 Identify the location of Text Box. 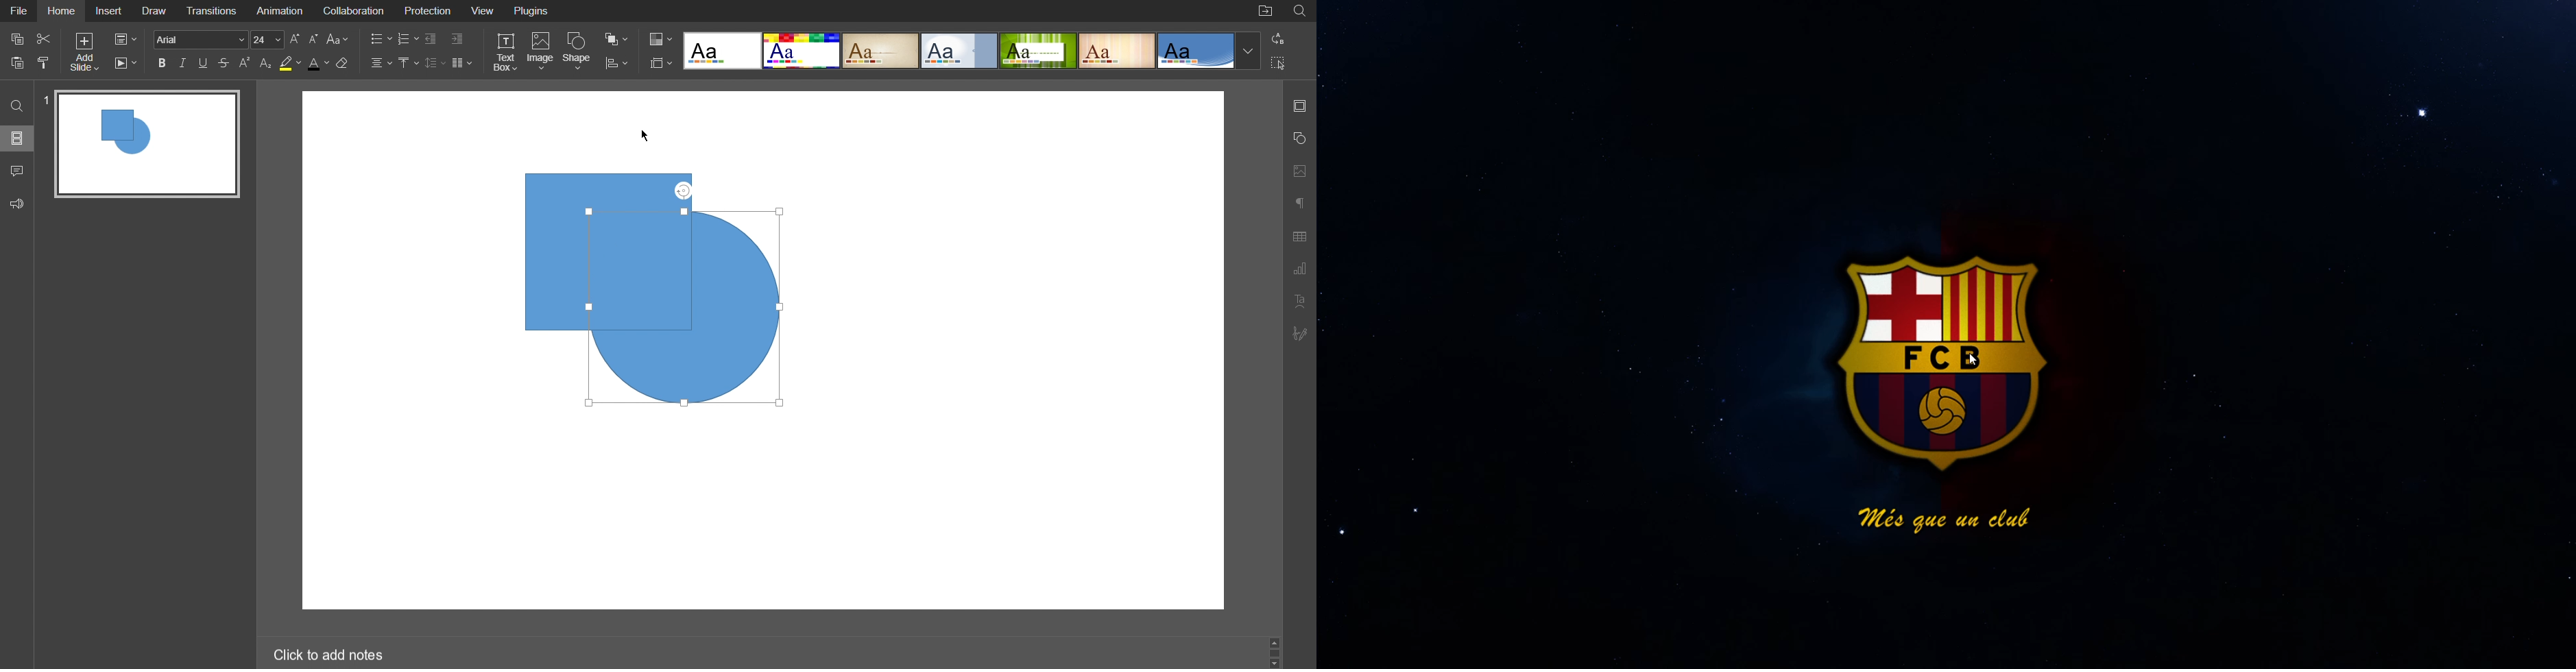
(504, 53).